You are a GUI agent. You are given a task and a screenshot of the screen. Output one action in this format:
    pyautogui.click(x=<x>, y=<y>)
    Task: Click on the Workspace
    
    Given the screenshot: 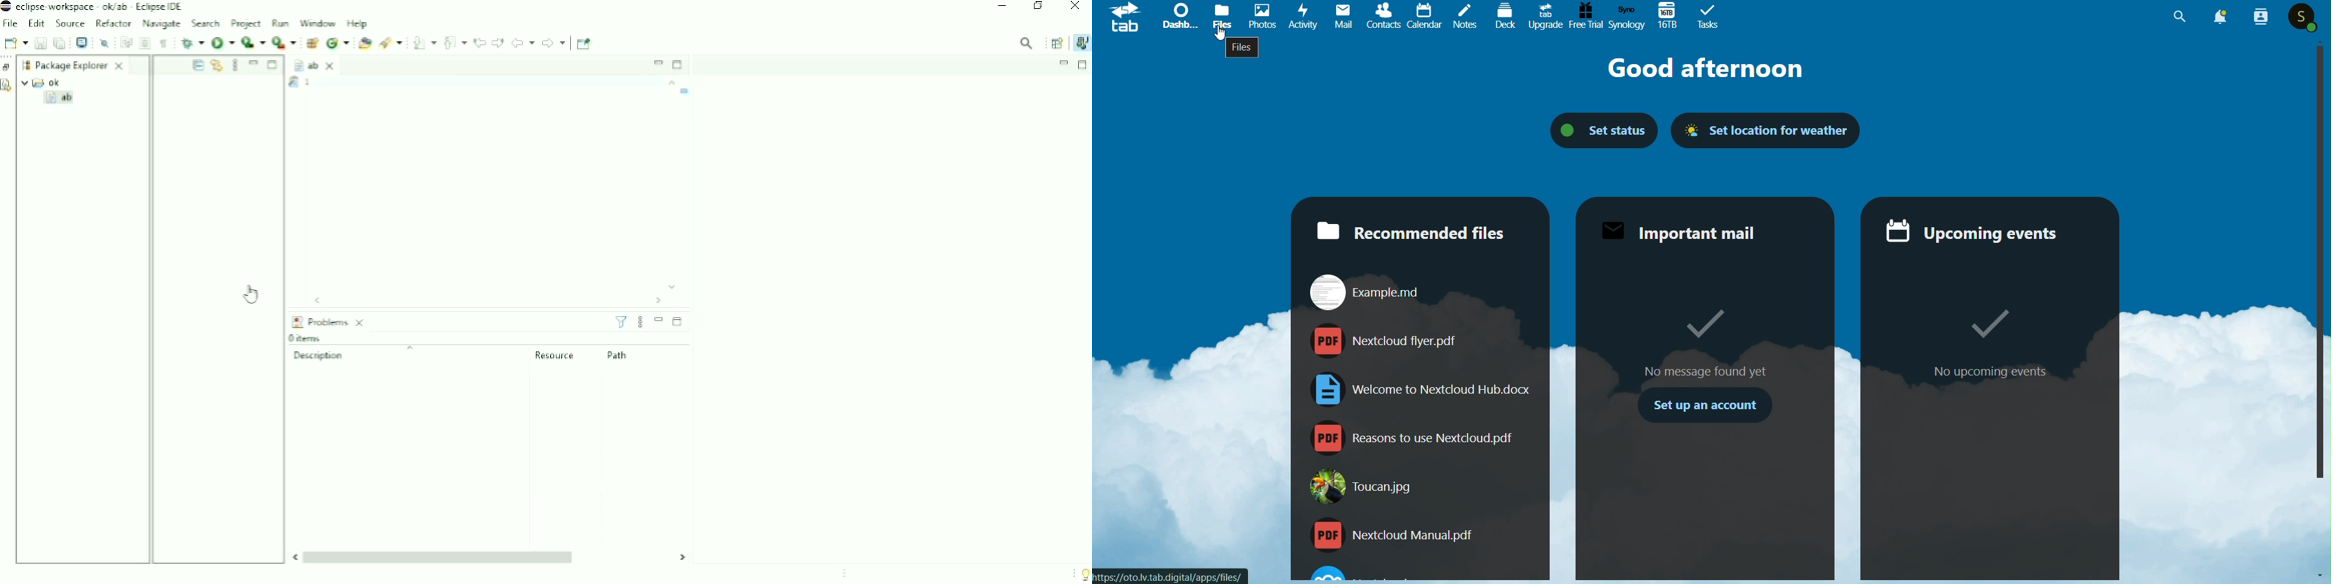 What is the action you would take?
    pyautogui.click(x=26, y=64)
    